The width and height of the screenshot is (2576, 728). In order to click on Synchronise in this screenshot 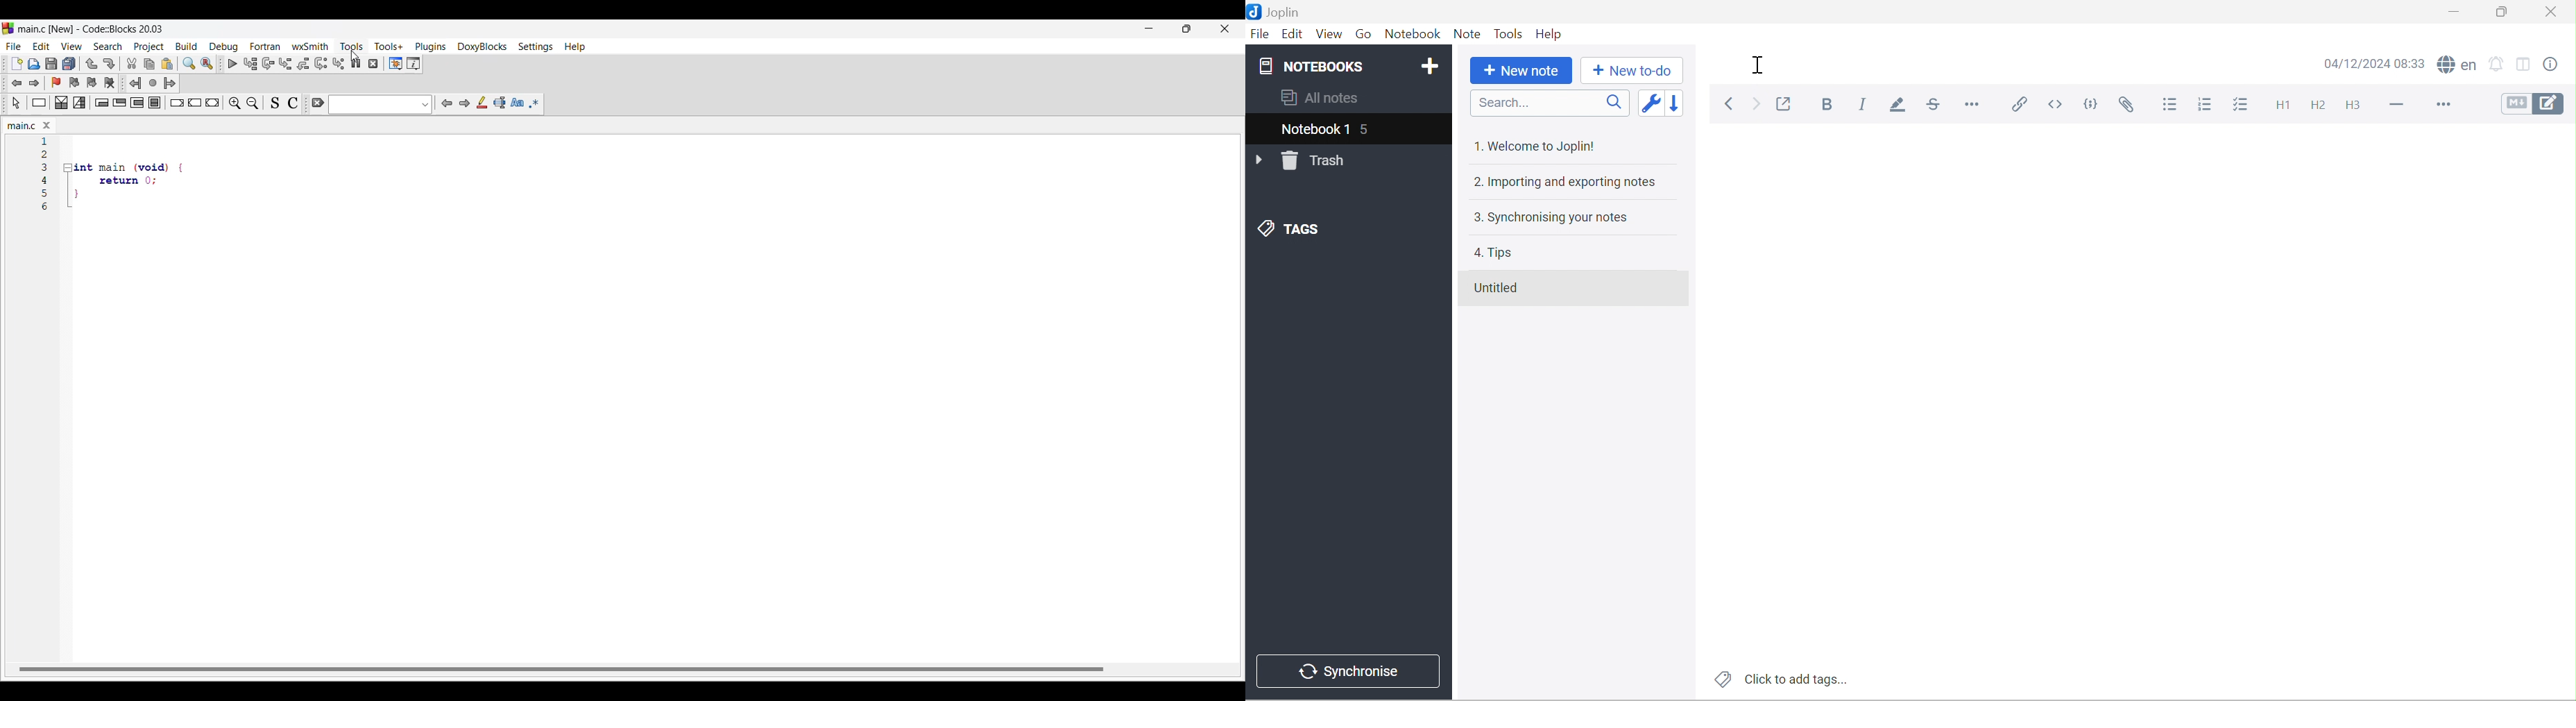, I will do `click(1348, 671)`.